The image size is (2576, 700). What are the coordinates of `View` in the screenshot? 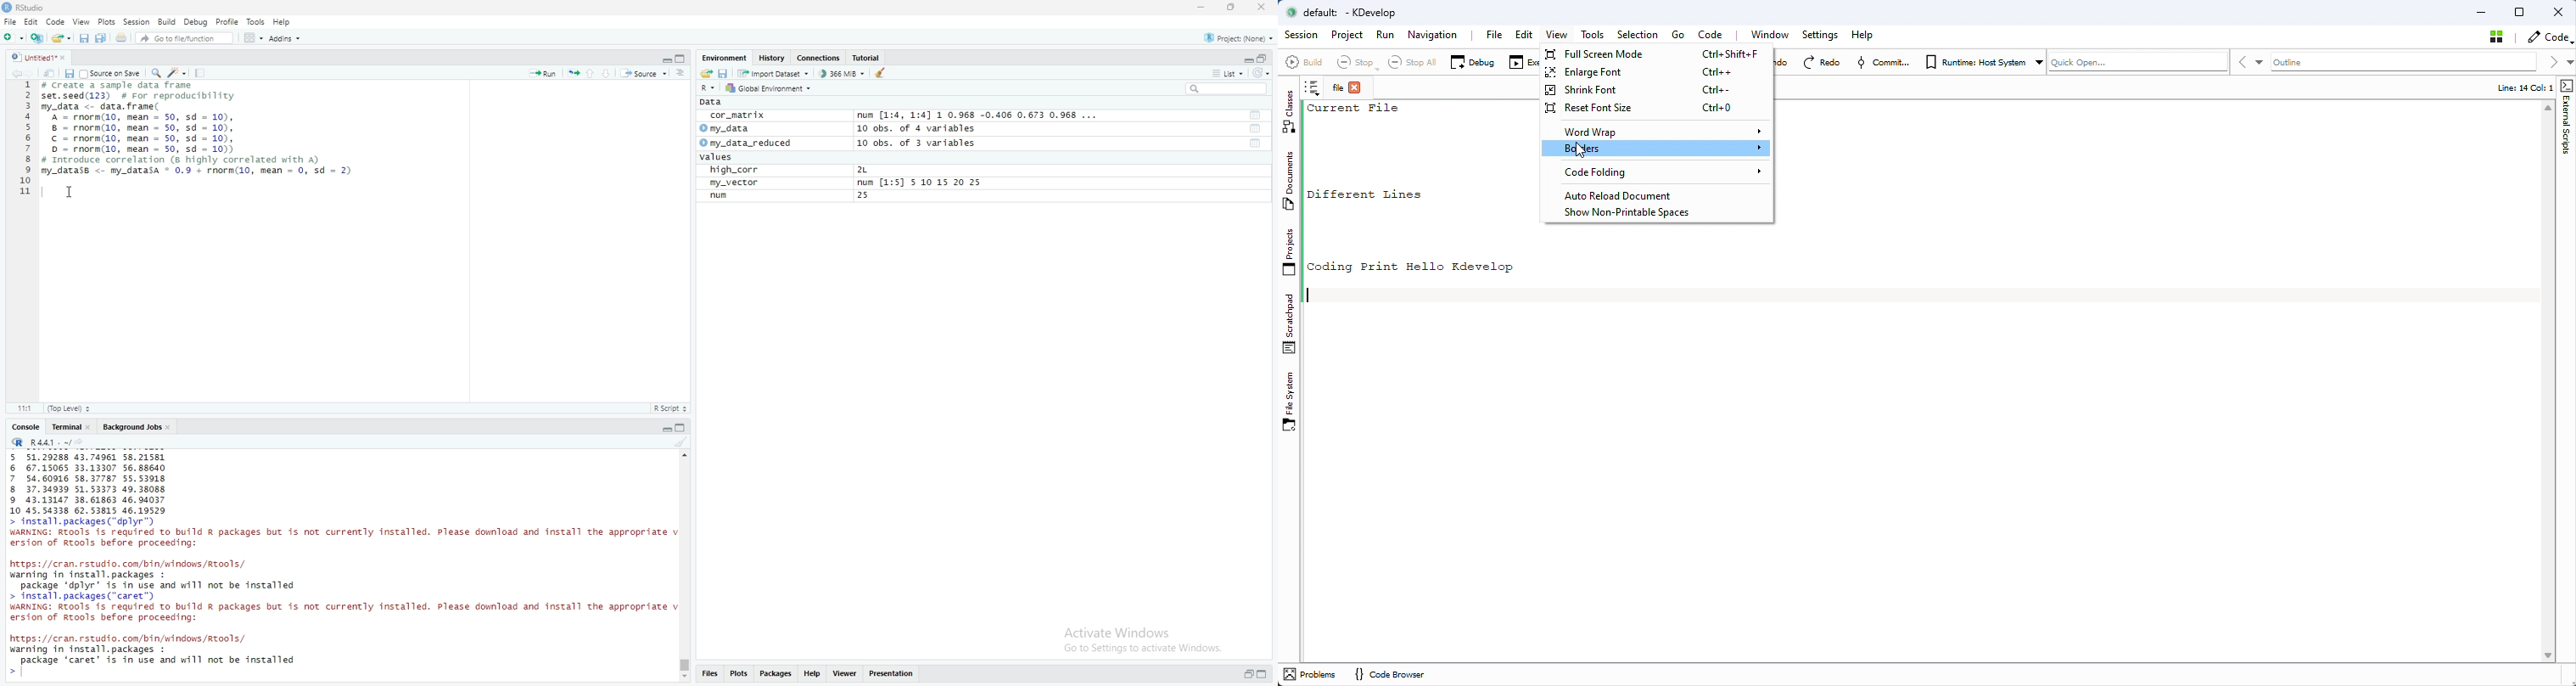 It's located at (1555, 36).